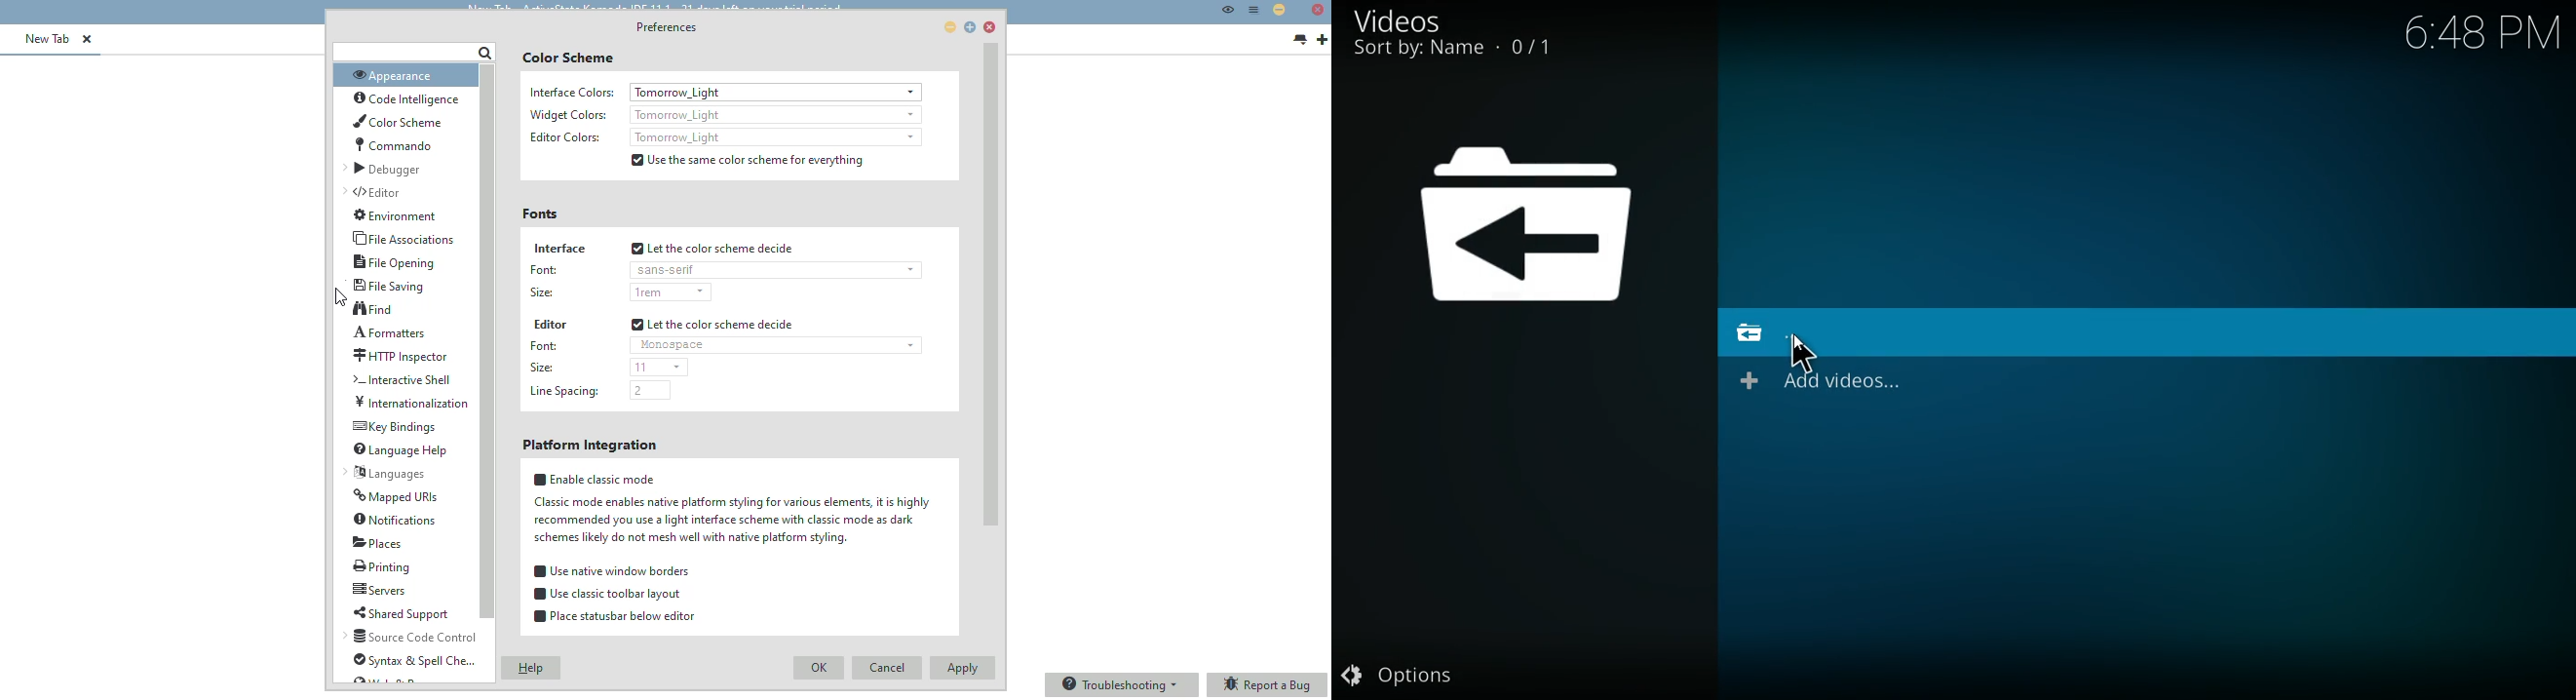 The width and height of the screenshot is (2576, 700). Describe the element at coordinates (549, 324) in the screenshot. I see `editor` at that location.